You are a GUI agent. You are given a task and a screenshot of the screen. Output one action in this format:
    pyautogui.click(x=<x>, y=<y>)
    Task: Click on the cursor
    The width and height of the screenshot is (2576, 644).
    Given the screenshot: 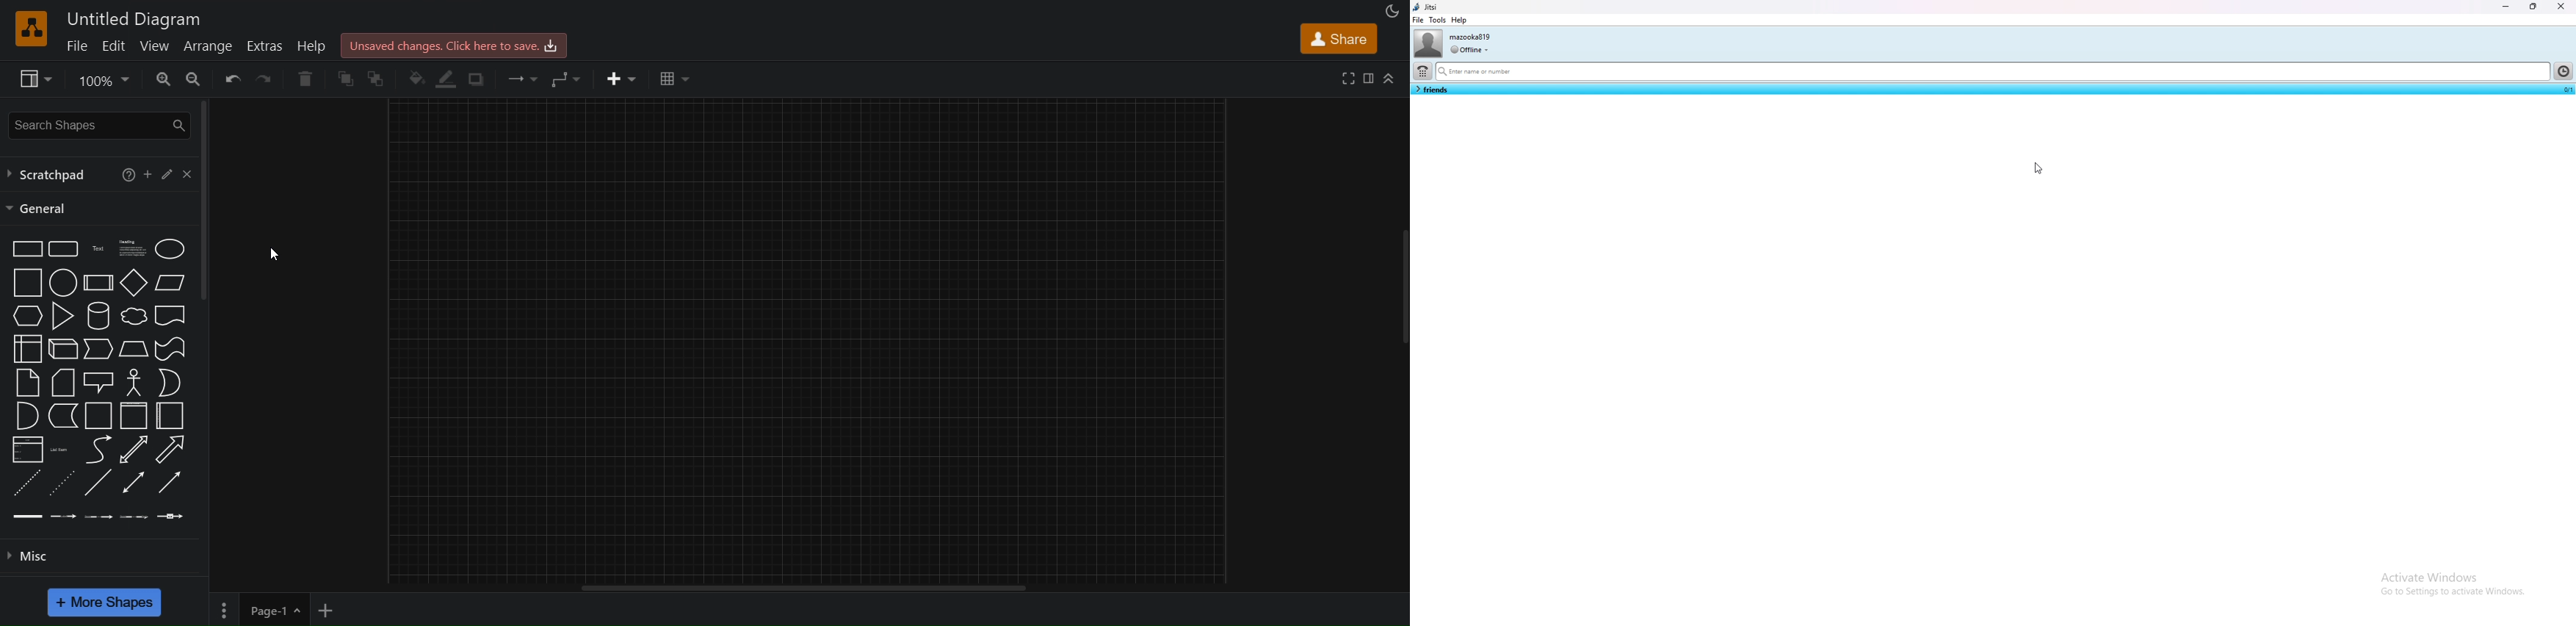 What is the action you would take?
    pyautogui.click(x=267, y=256)
    